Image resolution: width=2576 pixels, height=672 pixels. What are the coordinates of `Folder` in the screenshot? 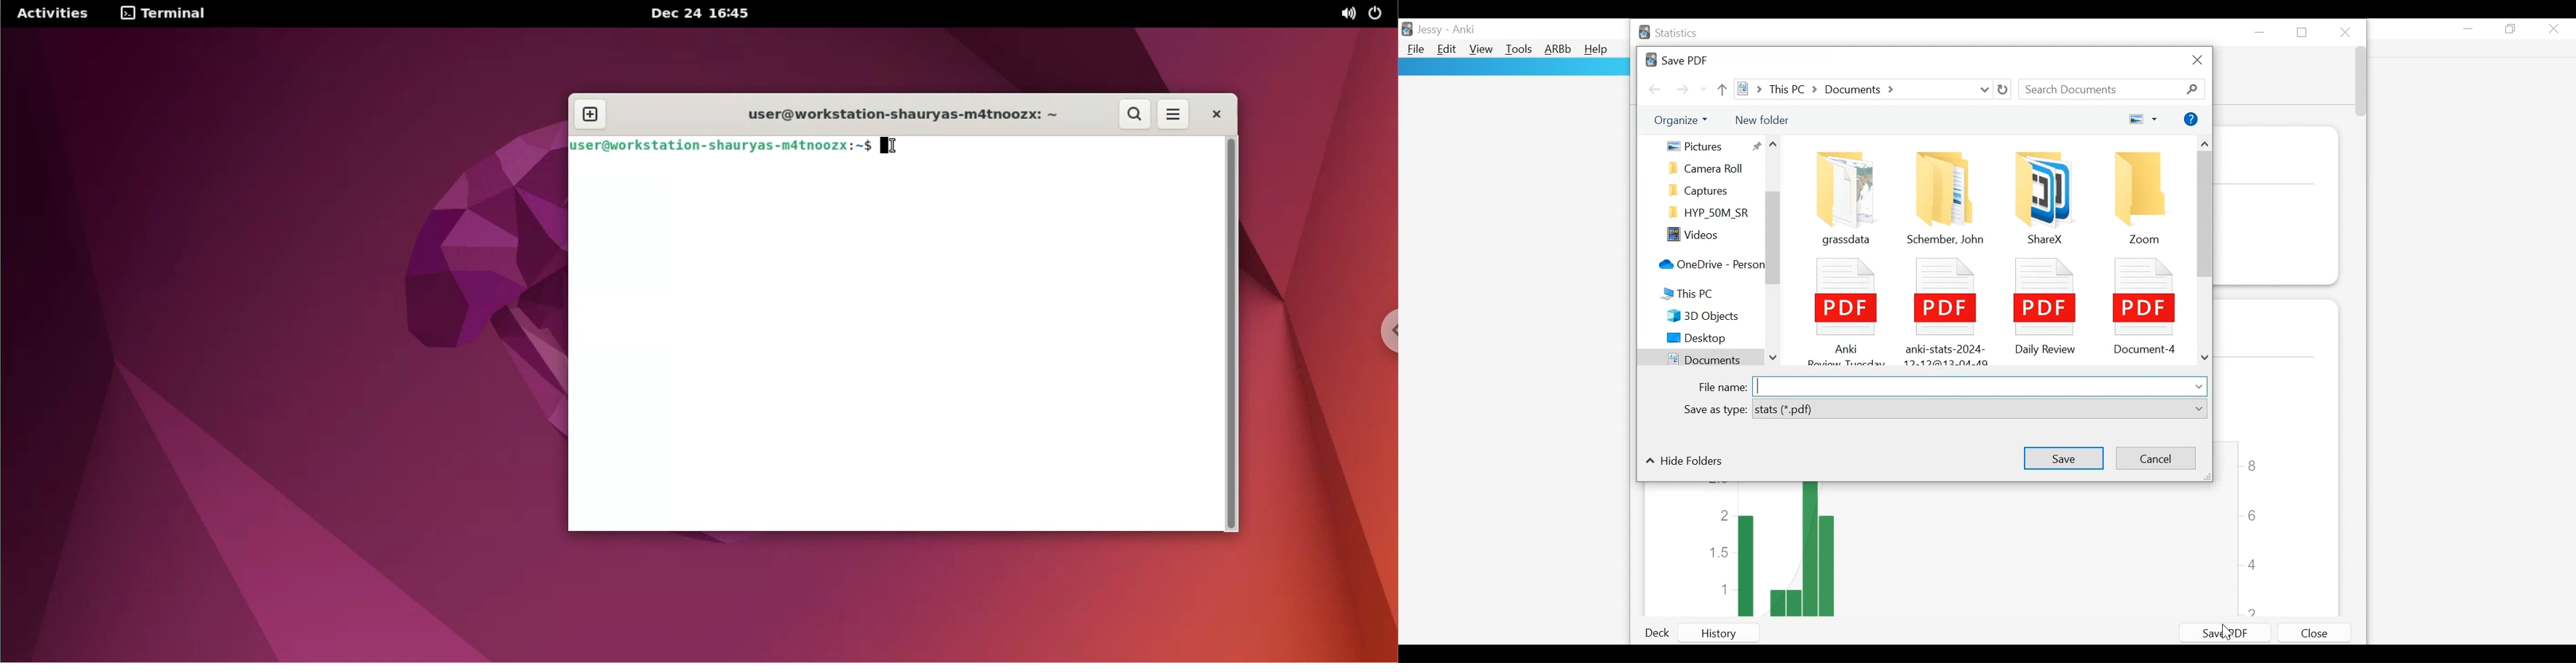 It's located at (1710, 169).